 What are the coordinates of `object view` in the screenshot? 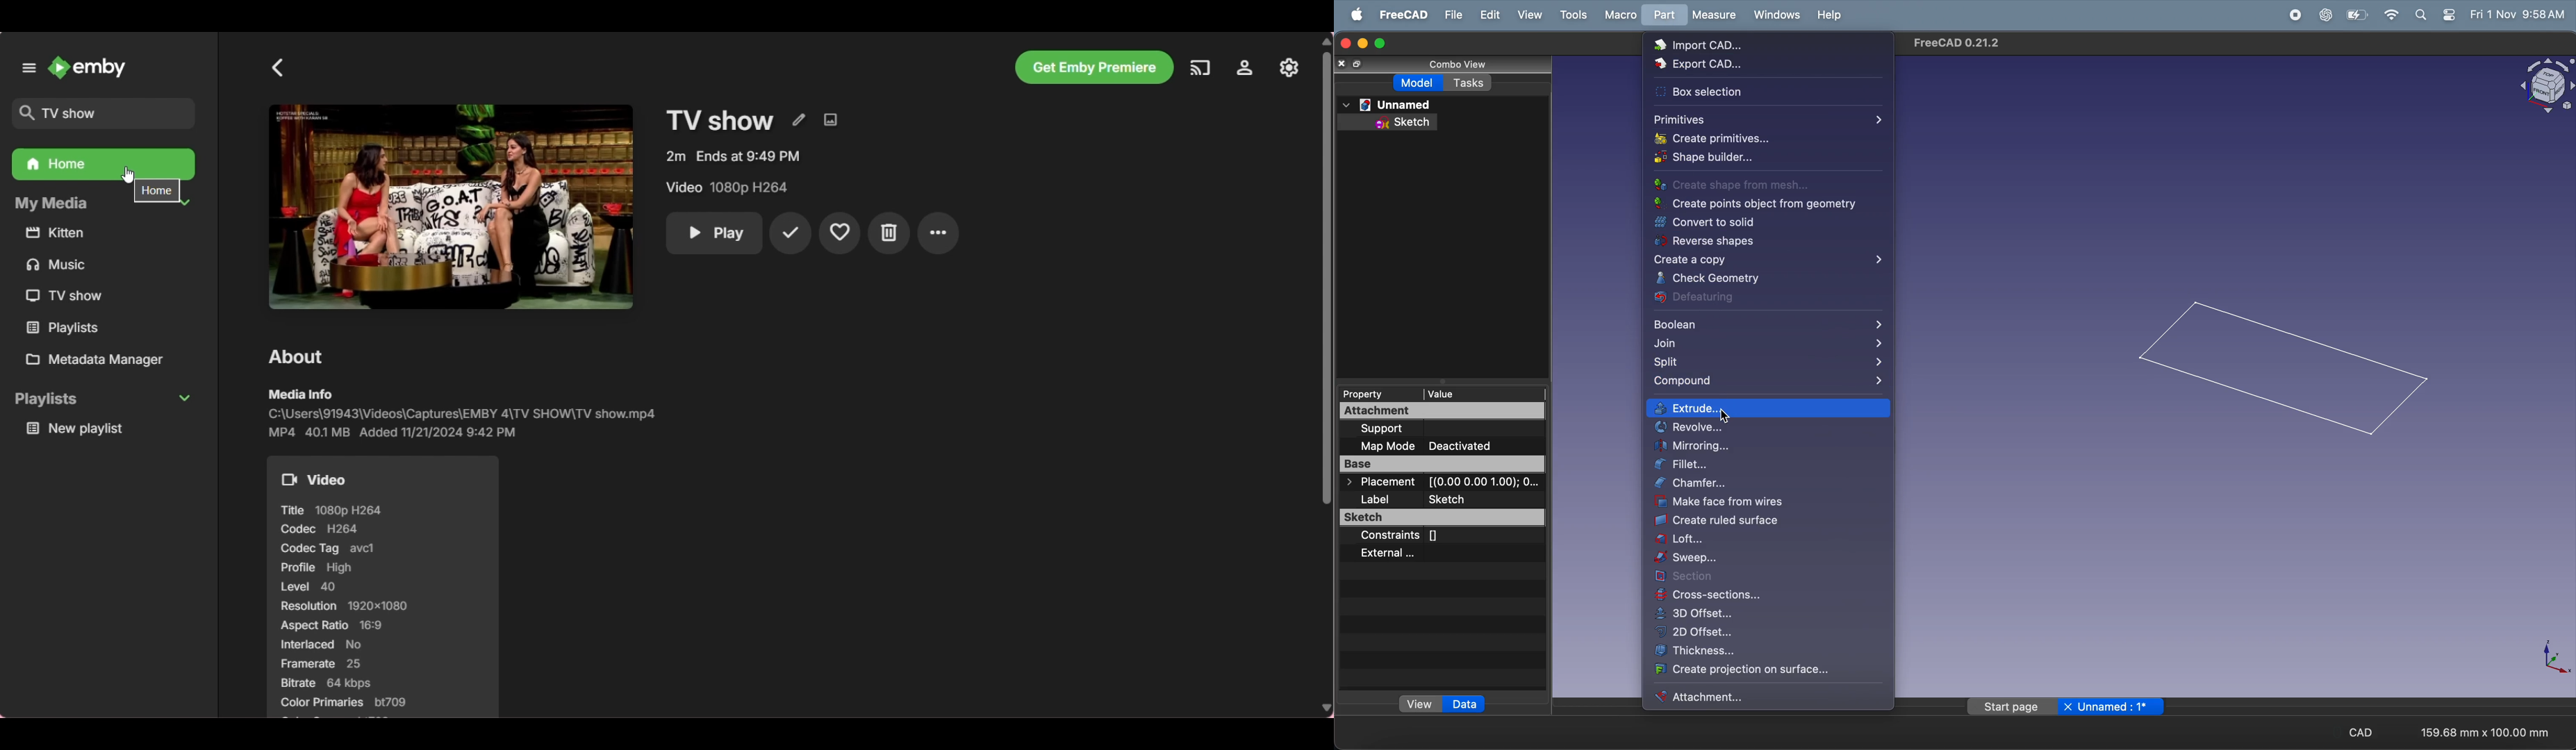 It's located at (2538, 86).